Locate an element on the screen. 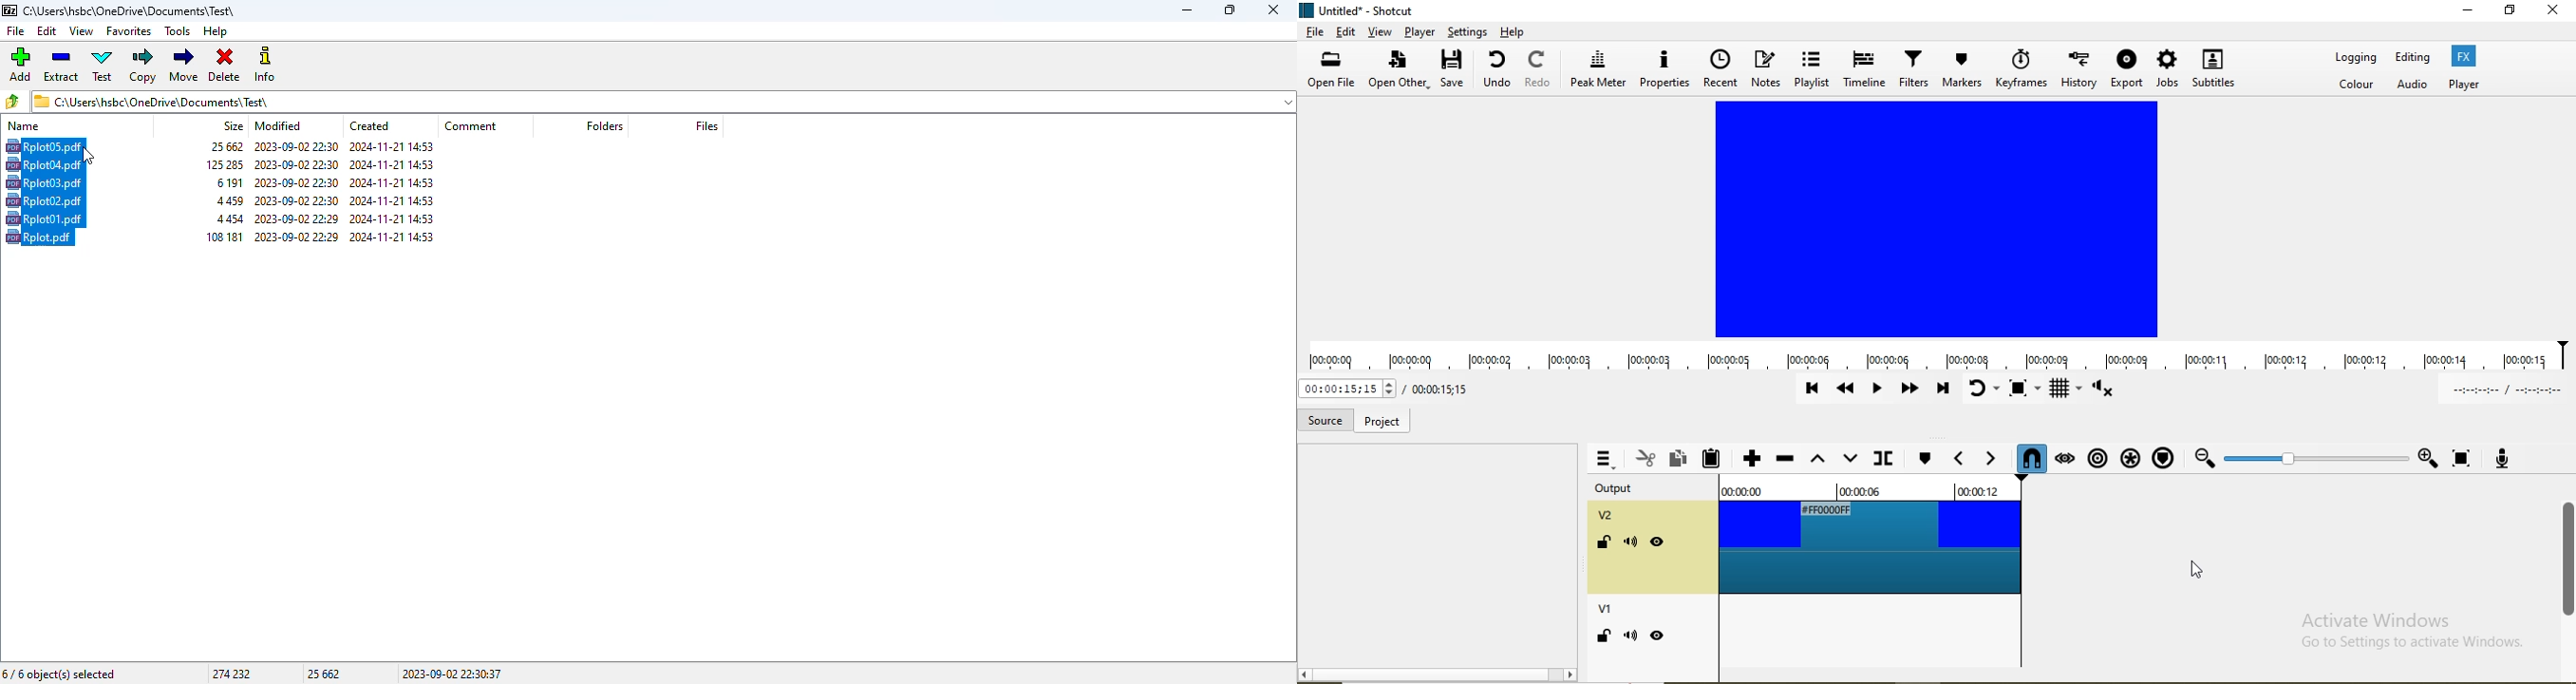 The width and height of the screenshot is (2576, 700). peak meter is located at coordinates (1599, 67).